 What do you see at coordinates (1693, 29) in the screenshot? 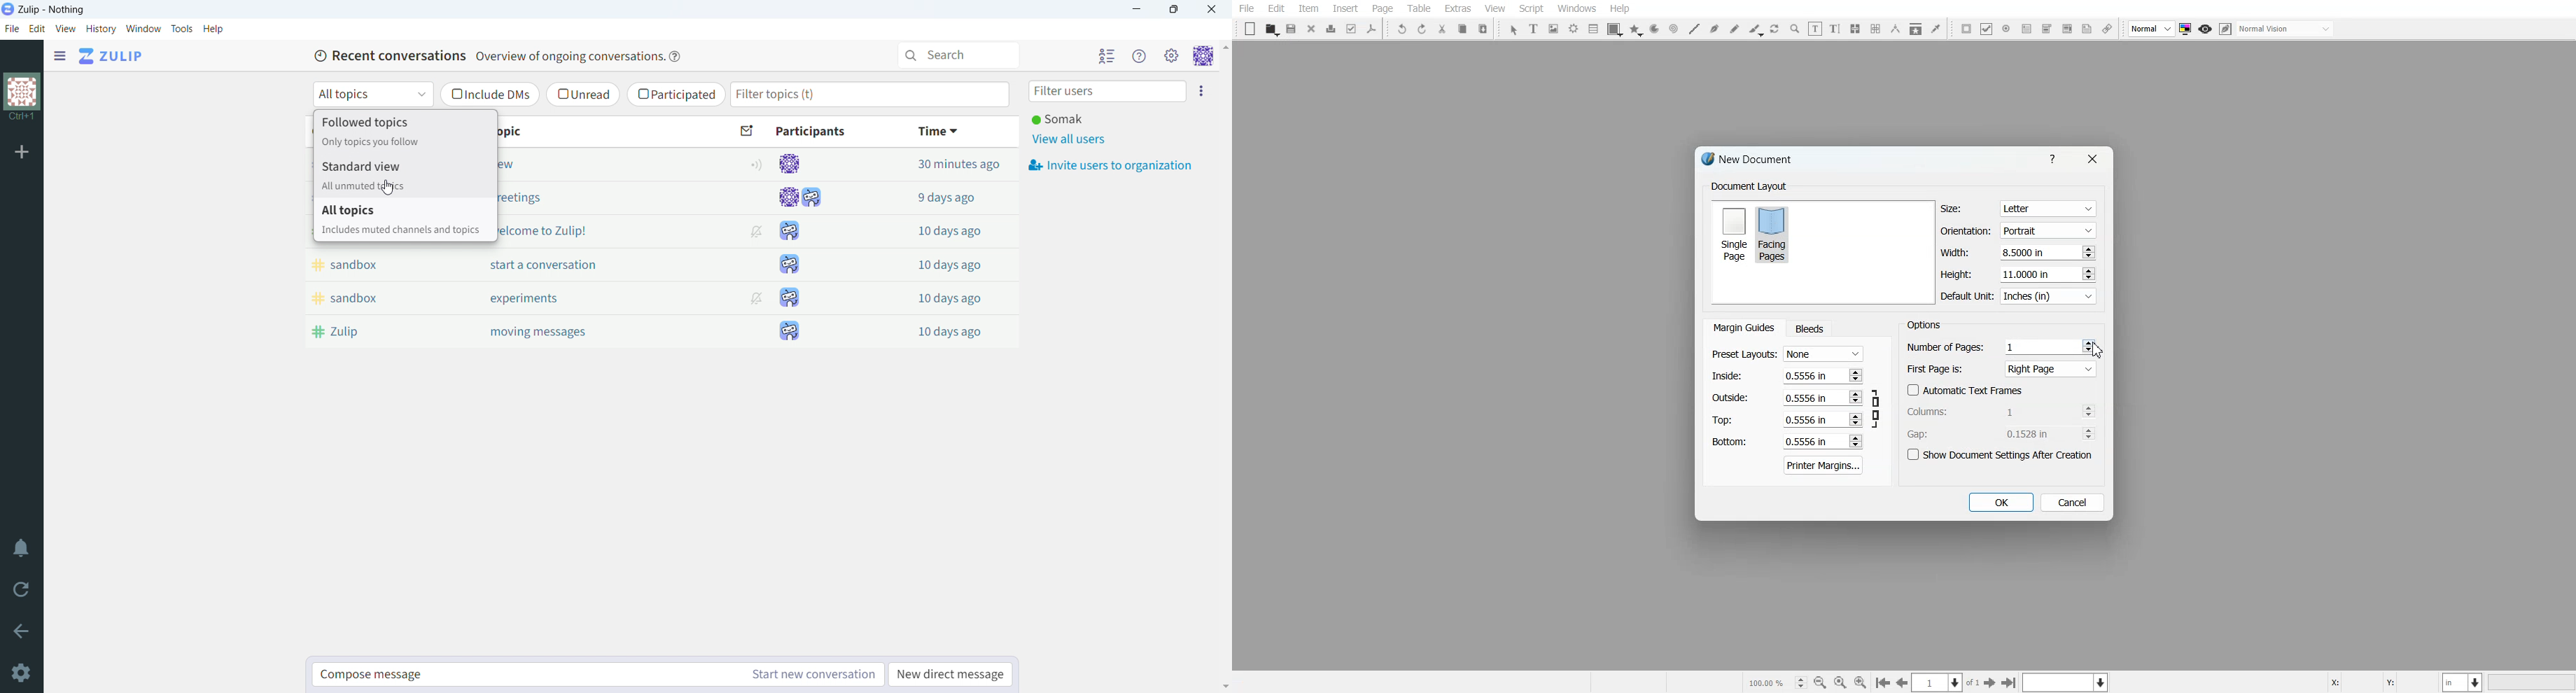
I see `Line` at bounding box center [1693, 29].